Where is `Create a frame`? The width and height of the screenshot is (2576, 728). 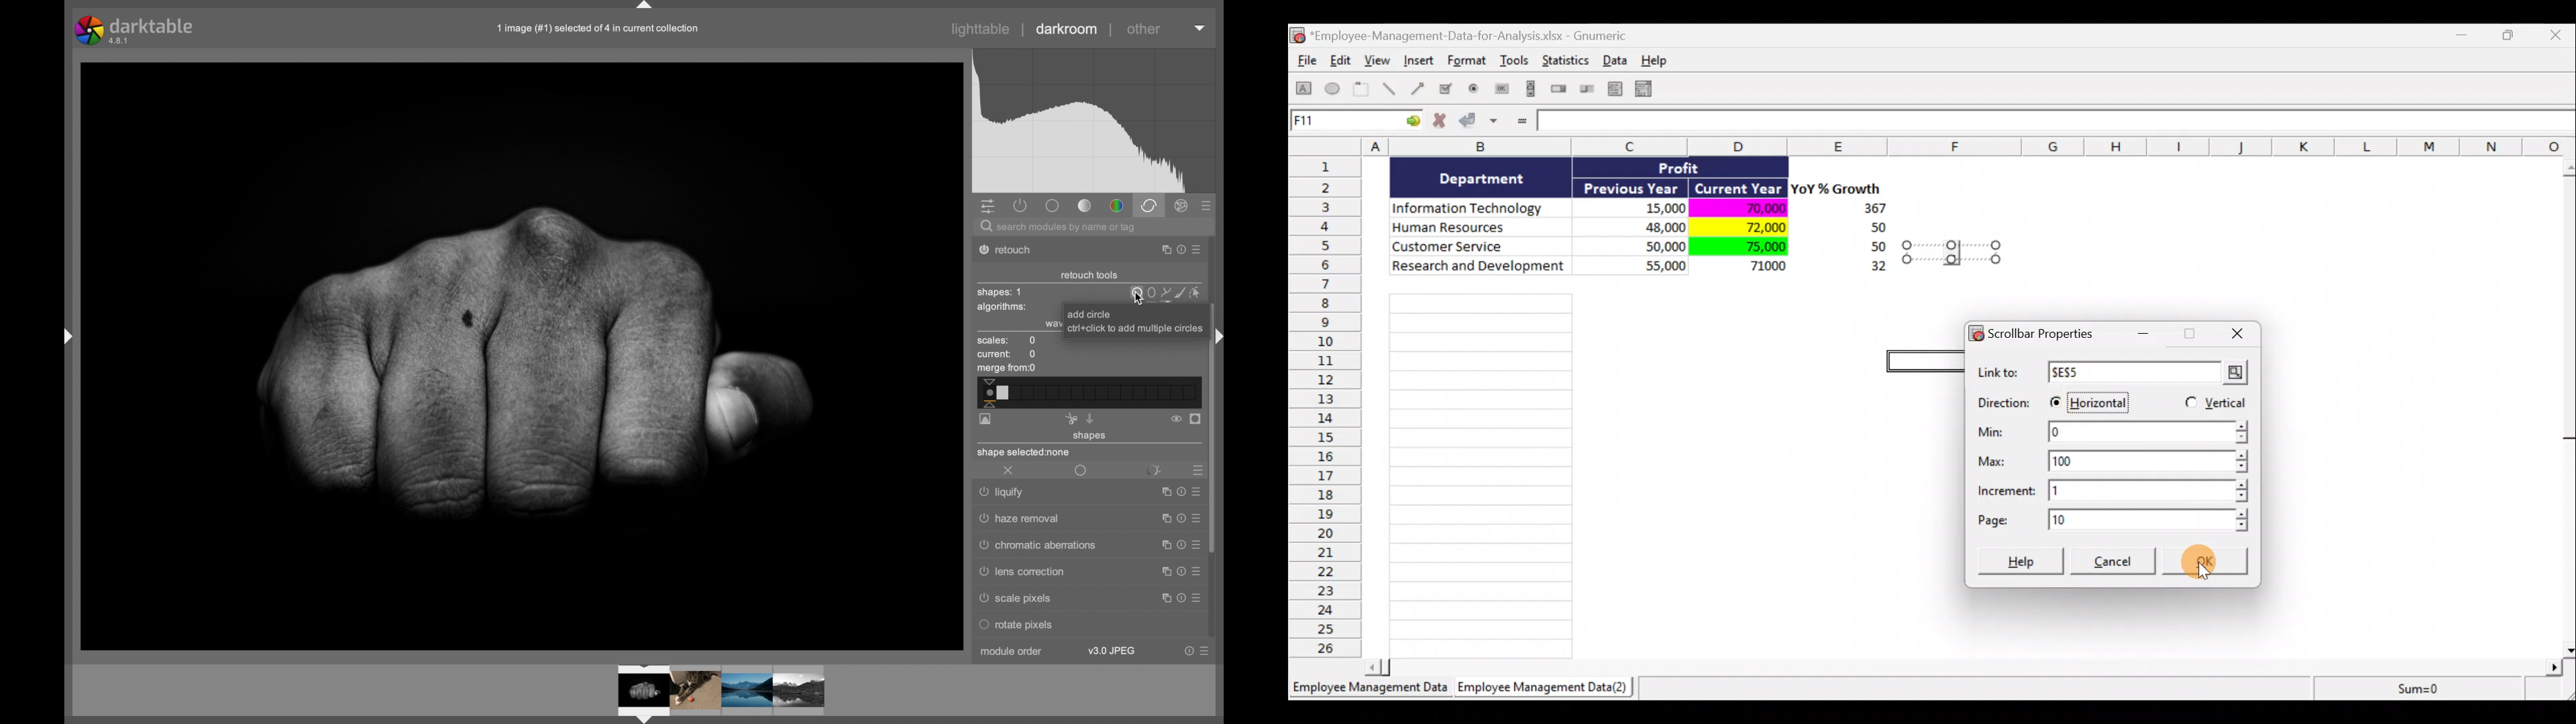
Create a frame is located at coordinates (1361, 90).